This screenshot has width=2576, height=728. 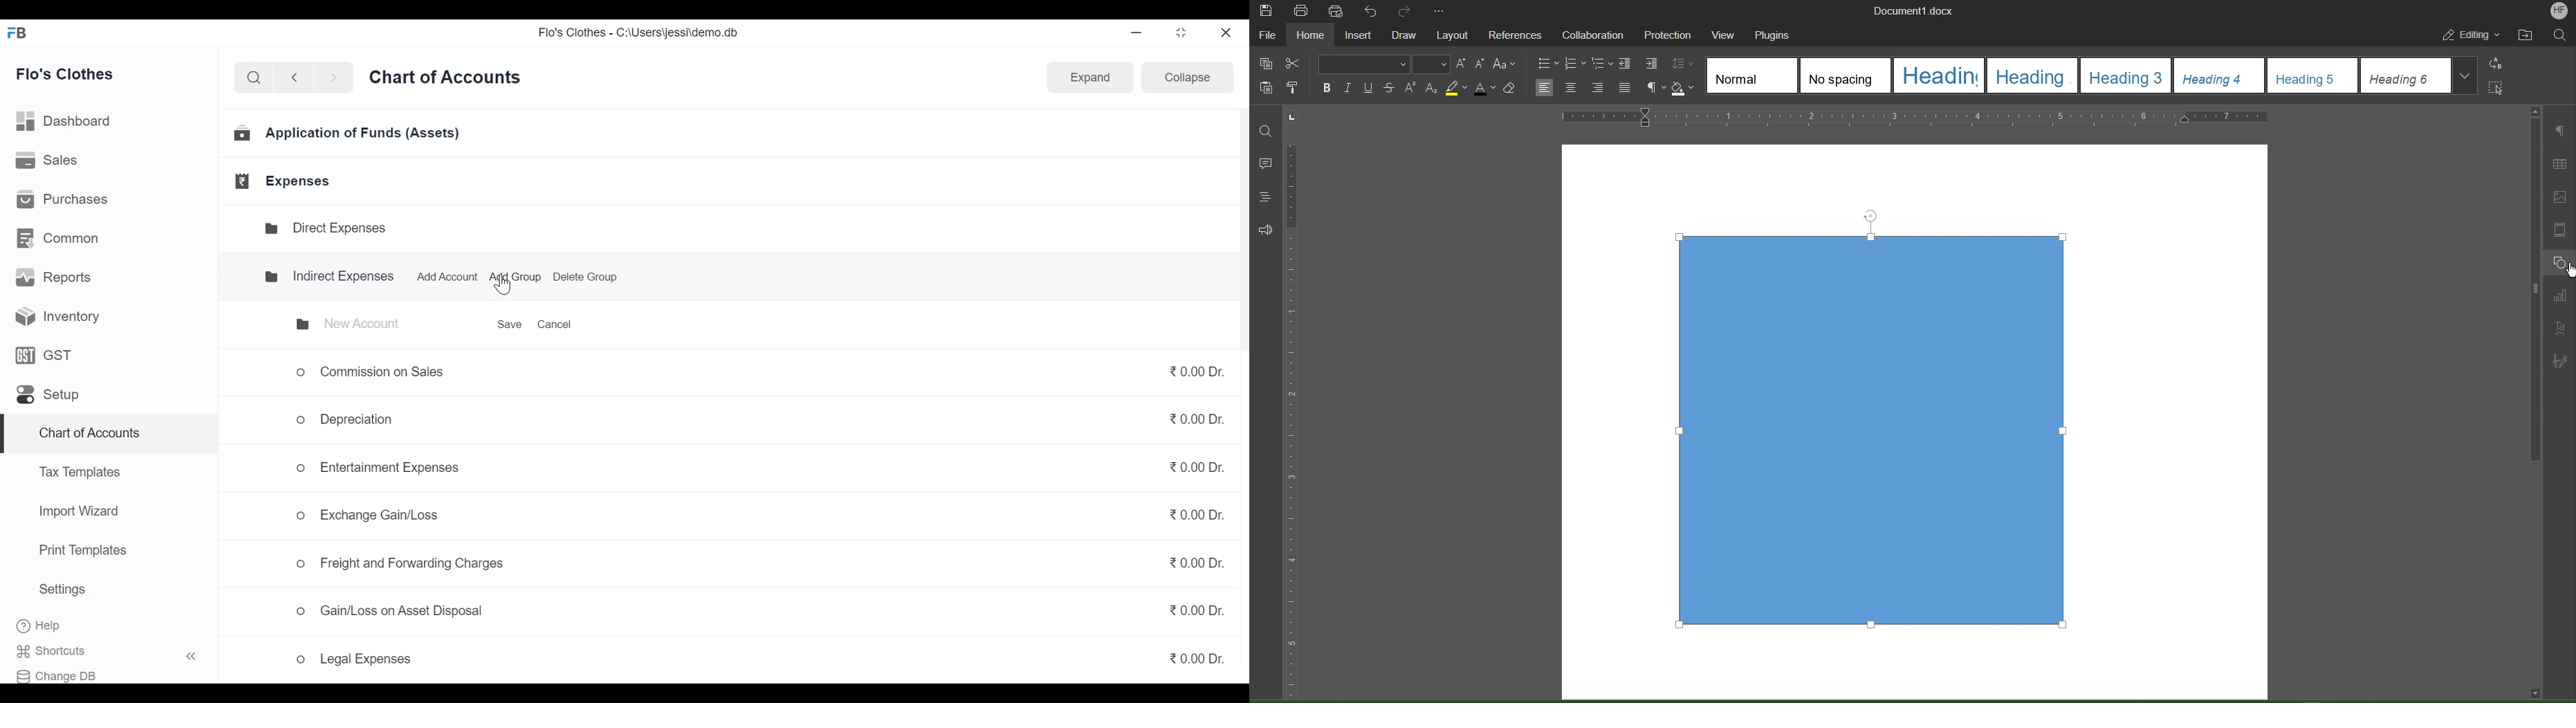 What do you see at coordinates (1628, 64) in the screenshot?
I see `Decrease Indent` at bounding box center [1628, 64].